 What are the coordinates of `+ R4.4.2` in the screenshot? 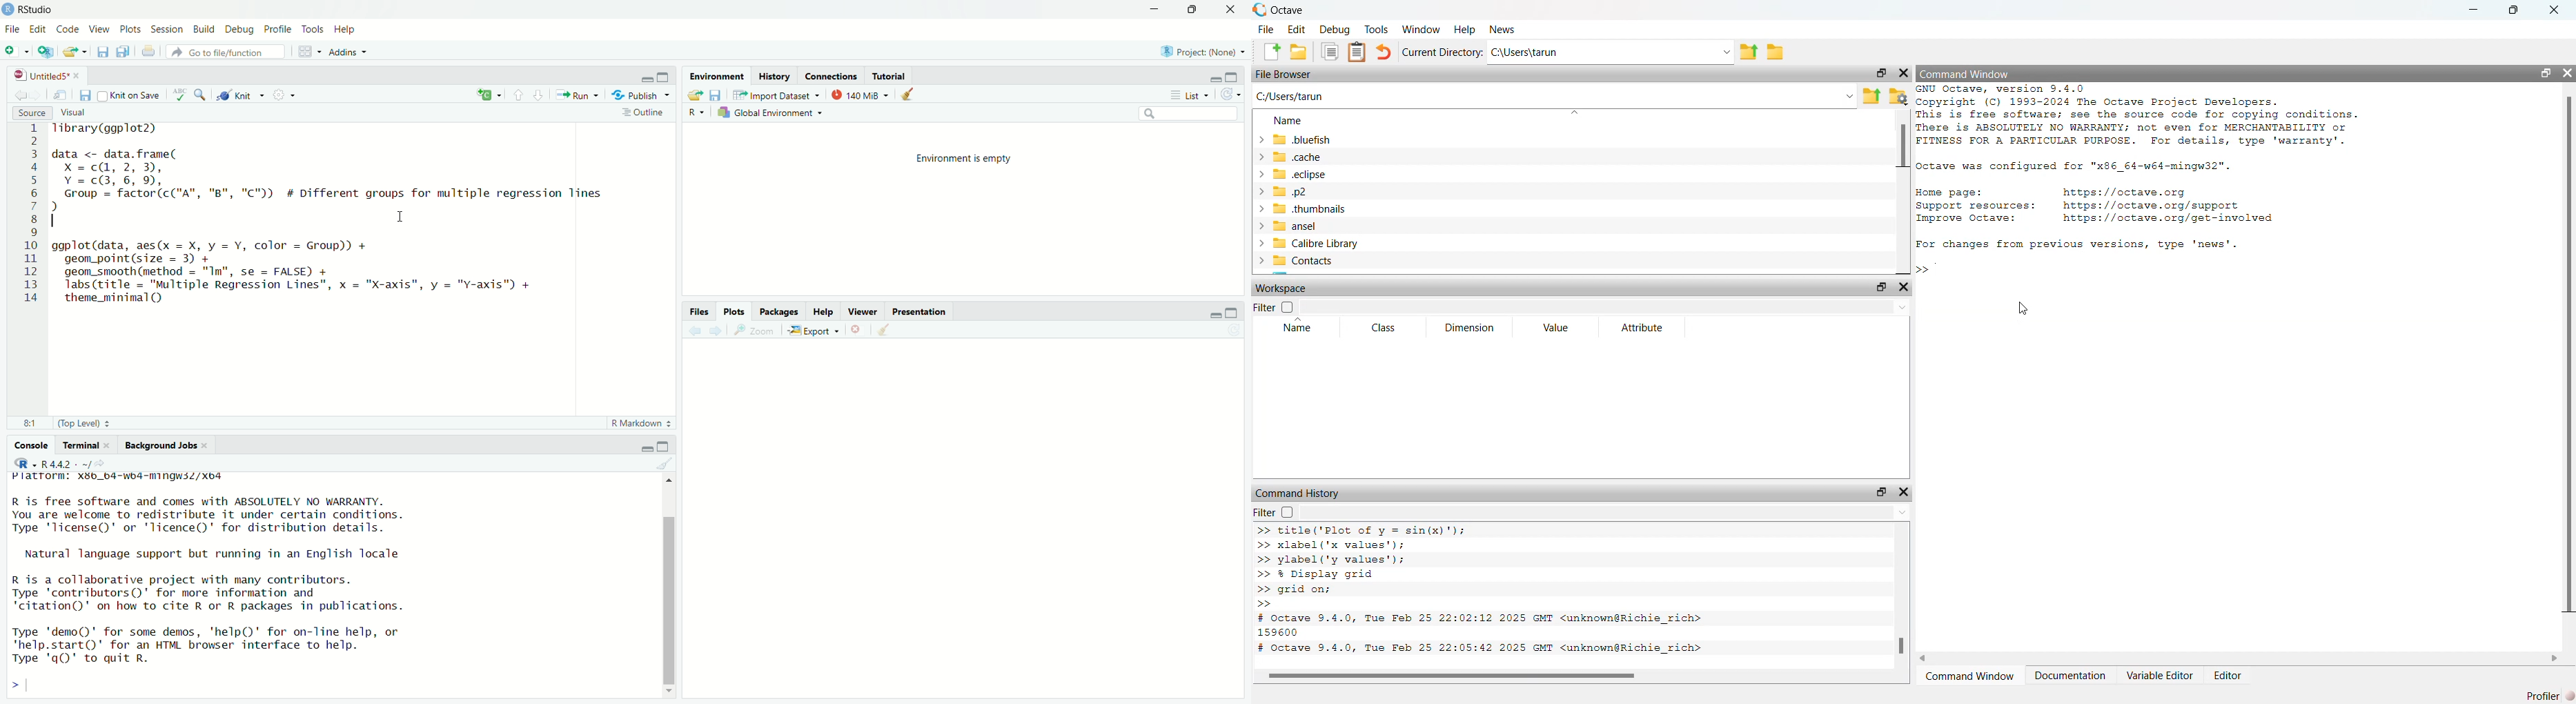 It's located at (56, 463).